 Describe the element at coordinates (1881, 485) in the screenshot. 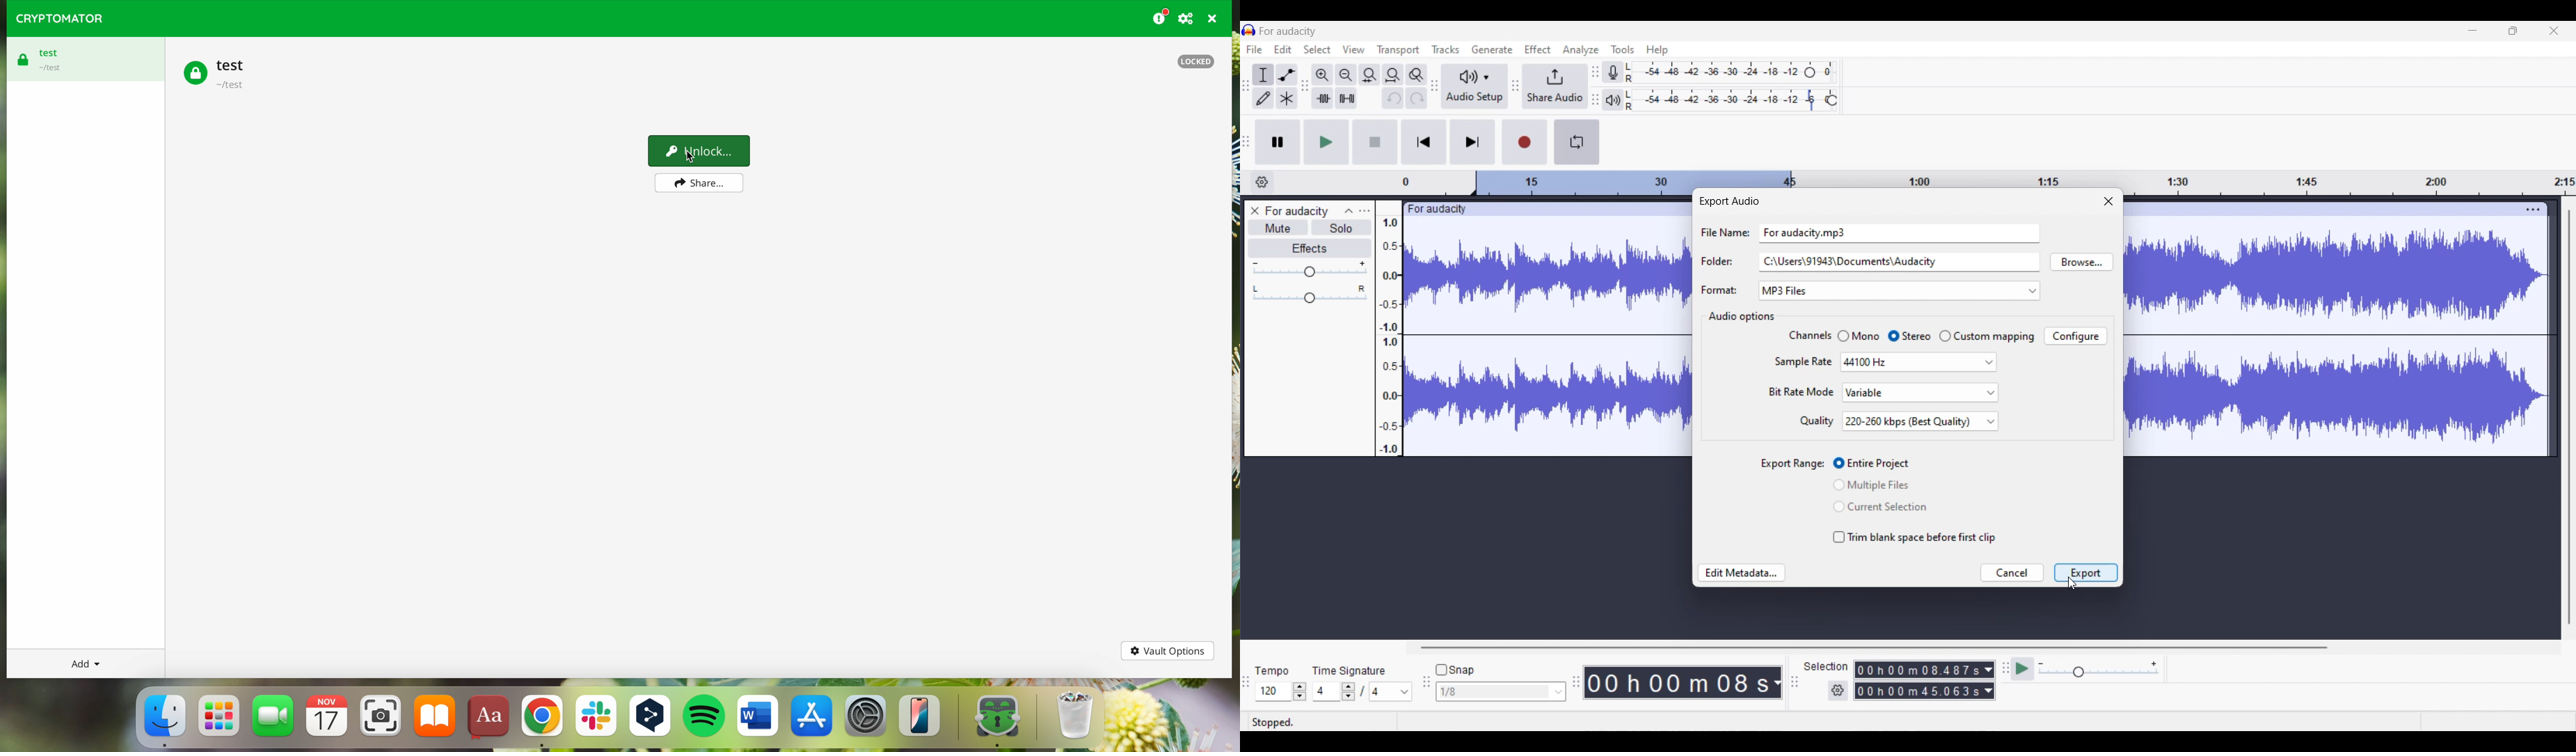

I see `Toggle for 'Multiple Files'` at that location.